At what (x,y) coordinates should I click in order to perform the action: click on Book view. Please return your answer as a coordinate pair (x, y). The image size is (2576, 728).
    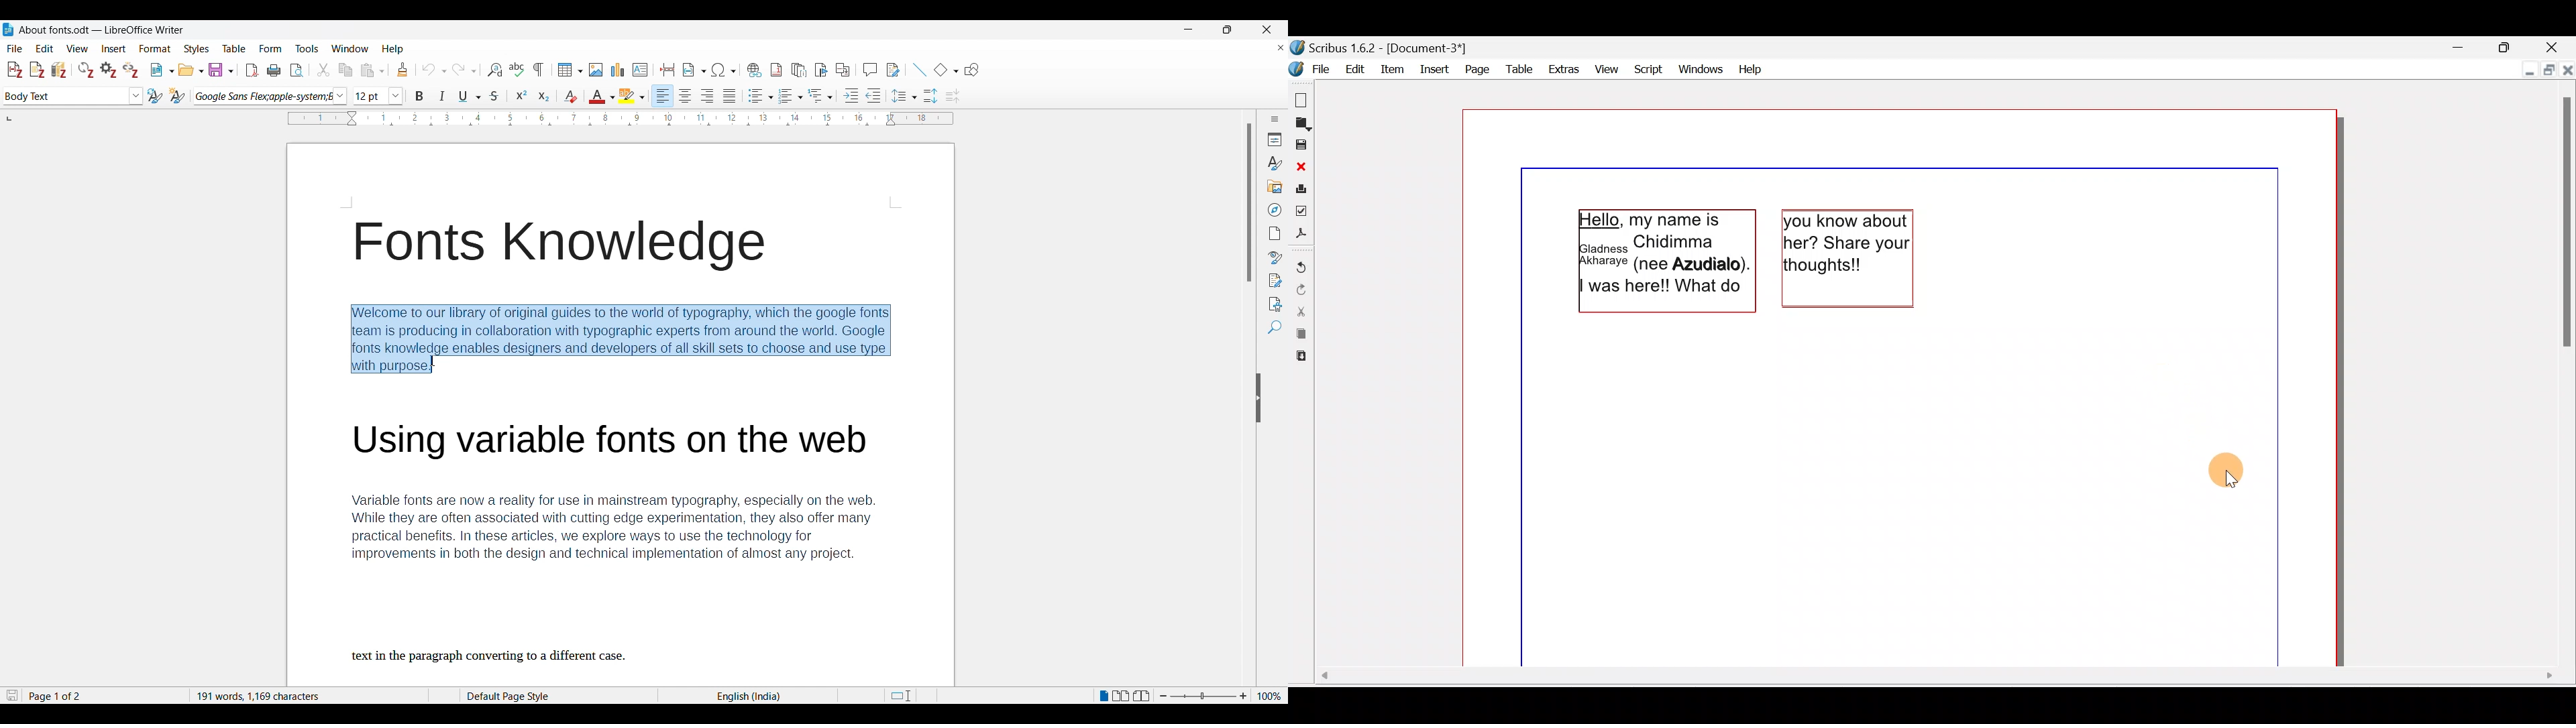
    Looking at the image, I should click on (1142, 696).